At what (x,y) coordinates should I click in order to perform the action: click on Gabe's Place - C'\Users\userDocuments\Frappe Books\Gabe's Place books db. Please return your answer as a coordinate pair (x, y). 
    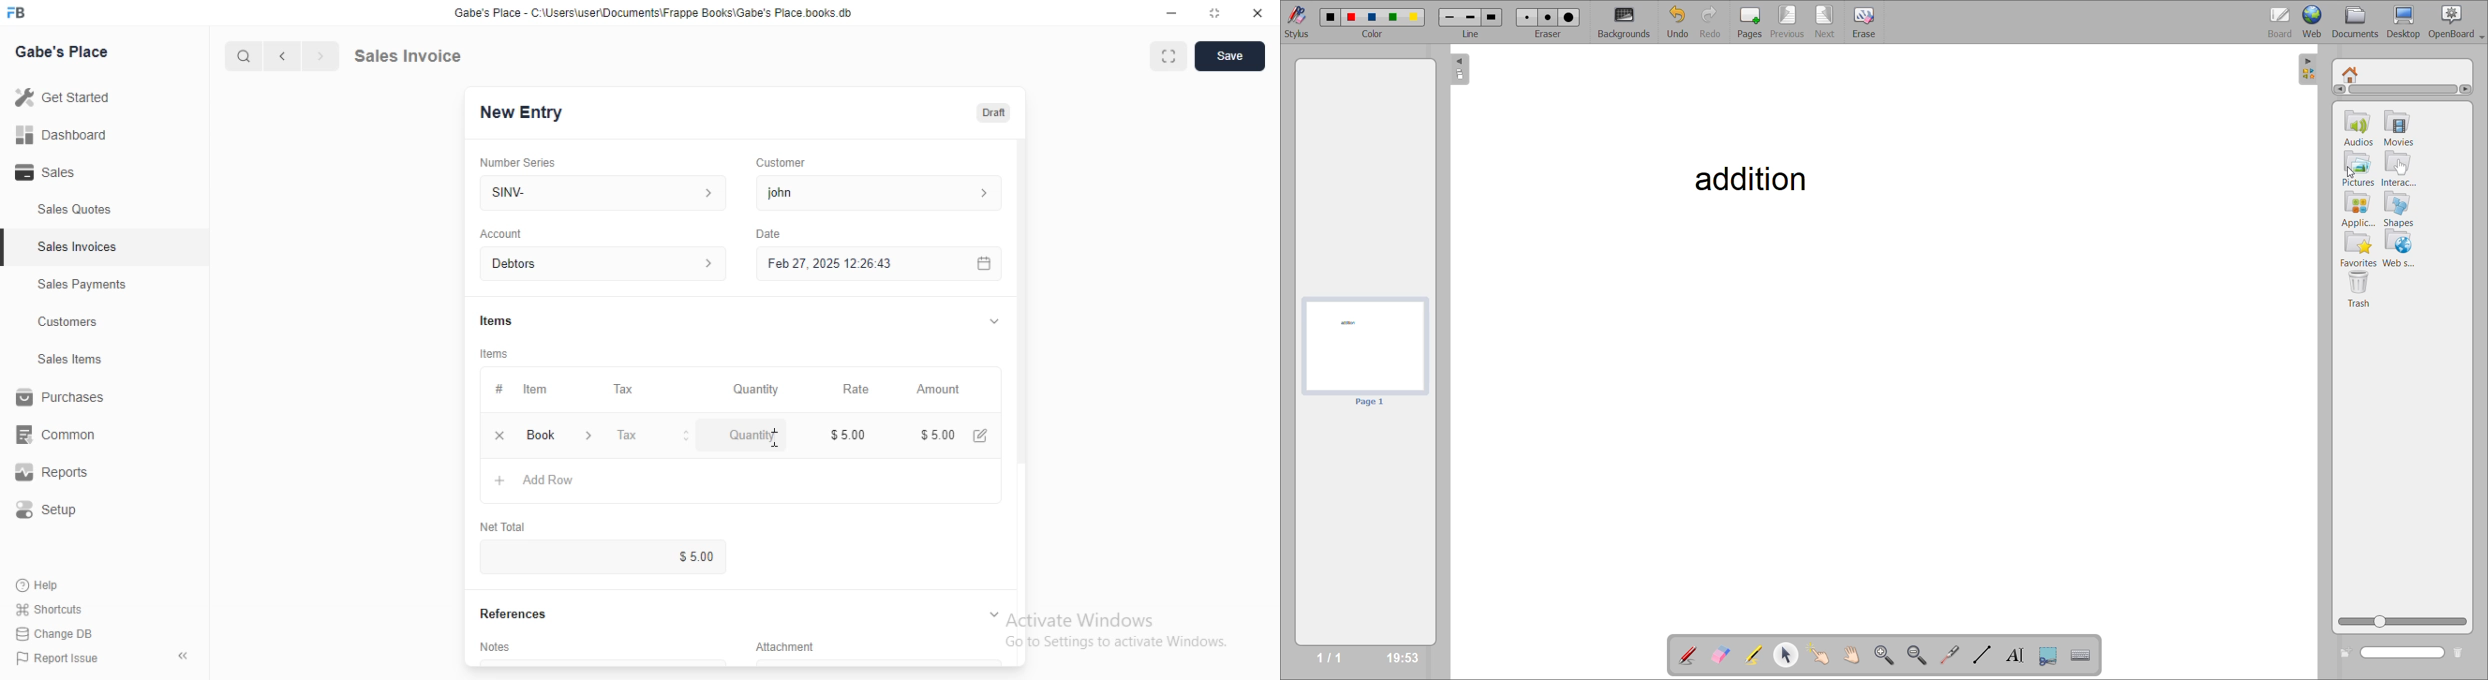
    Looking at the image, I should click on (657, 13).